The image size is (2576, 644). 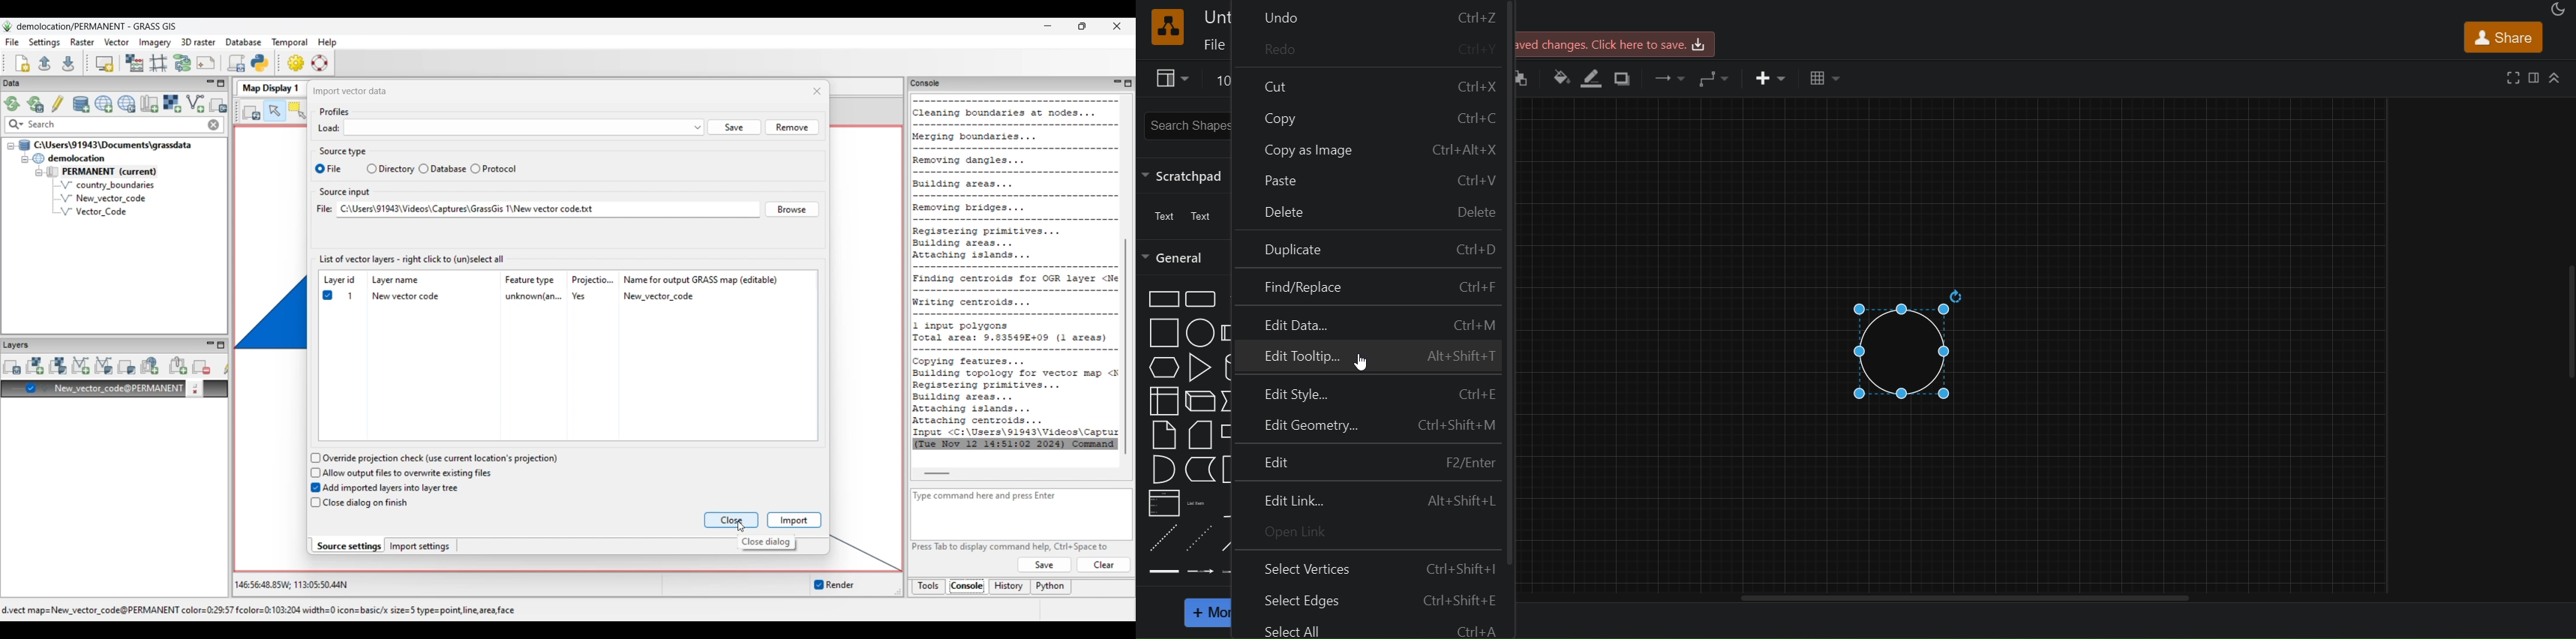 I want to click on shadows, so click(x=1623, y=80).